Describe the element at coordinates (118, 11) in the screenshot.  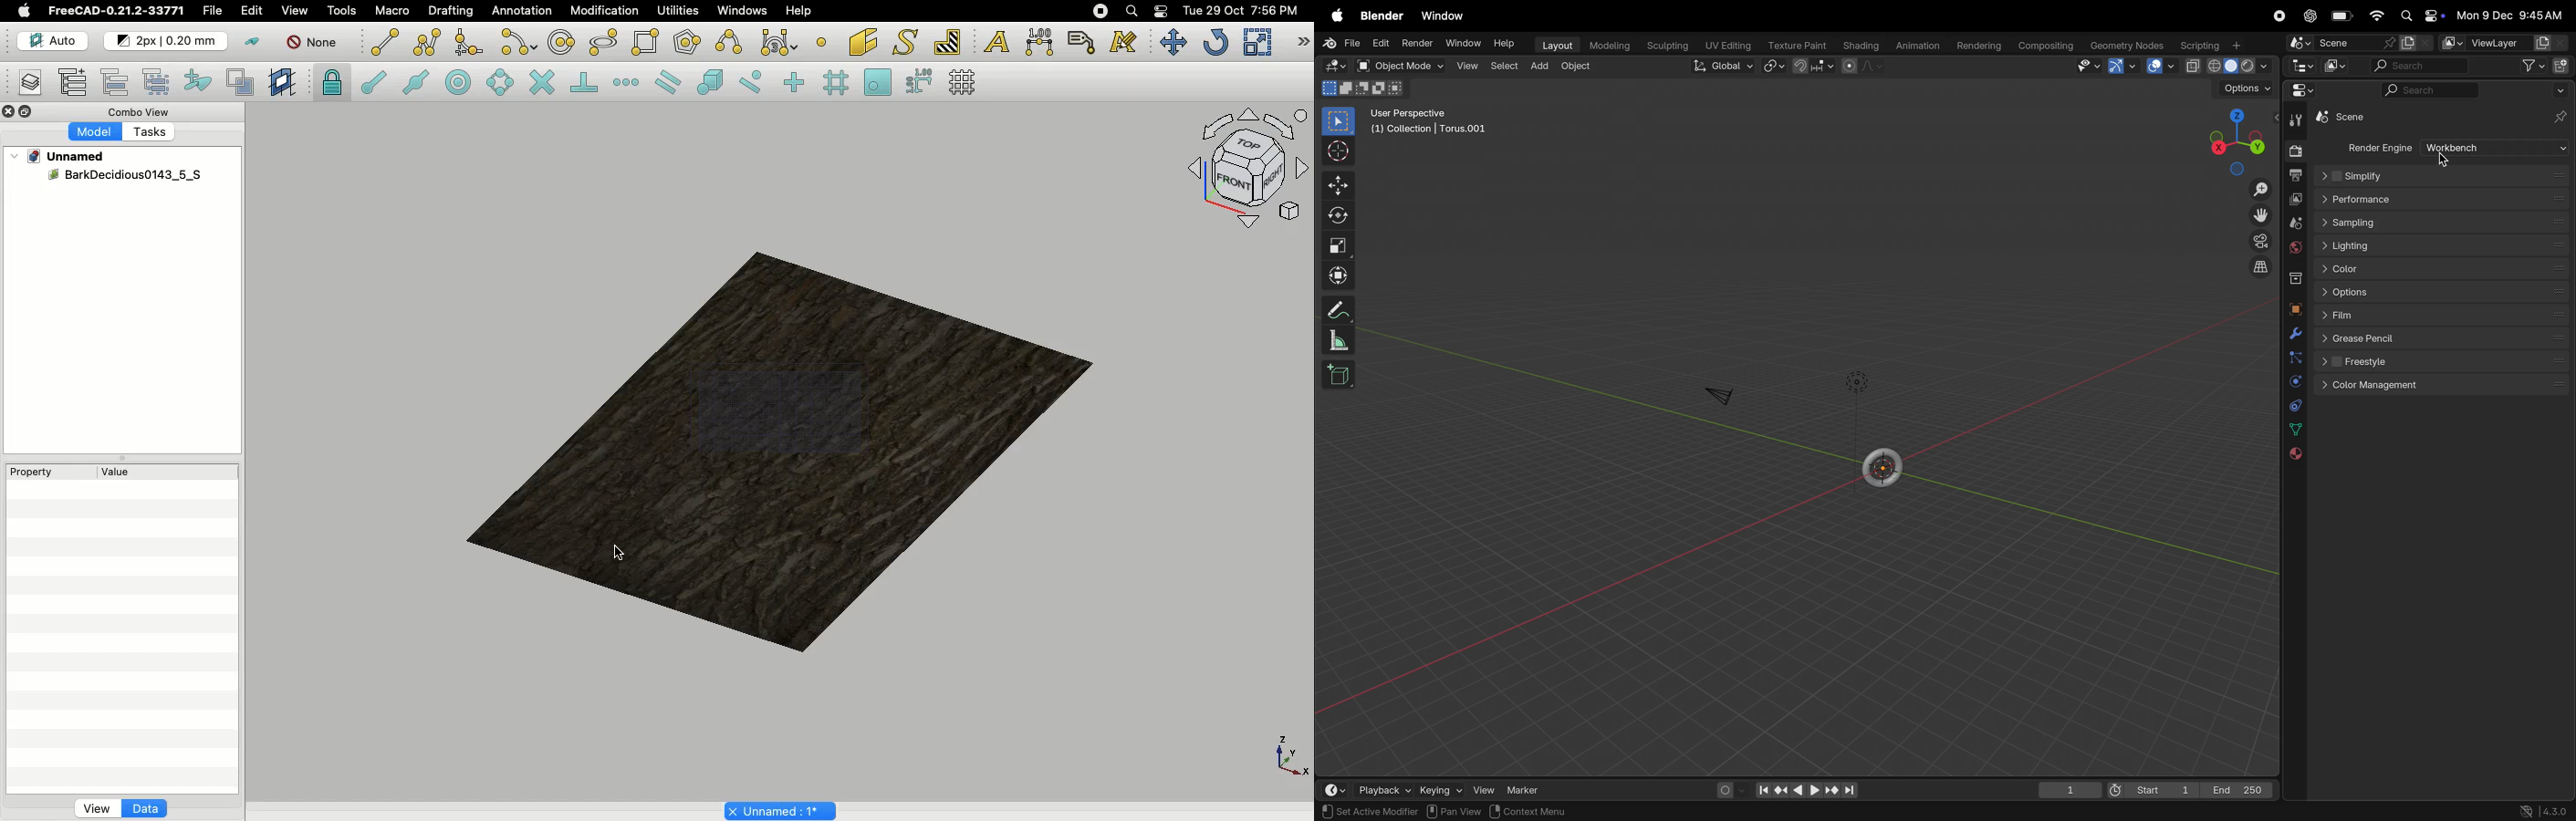
I see `FreeCAD` at that location.